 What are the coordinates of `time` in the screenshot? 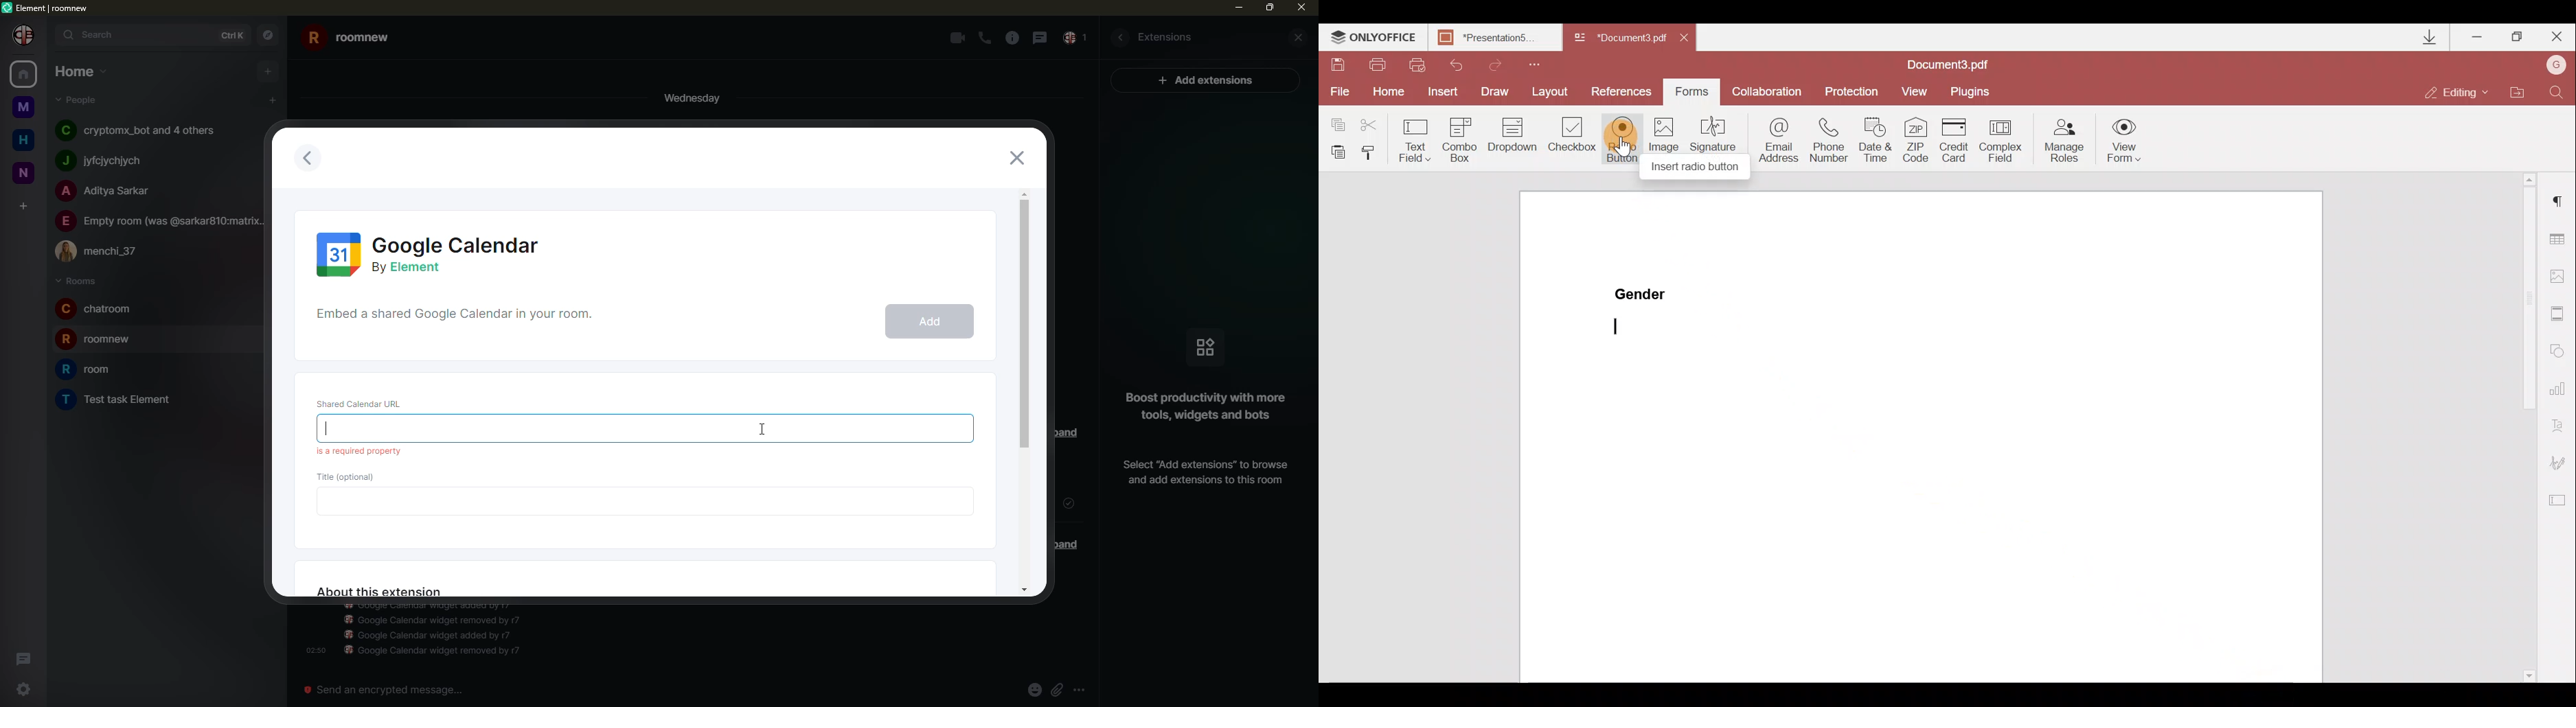 It's located at (313, 649).